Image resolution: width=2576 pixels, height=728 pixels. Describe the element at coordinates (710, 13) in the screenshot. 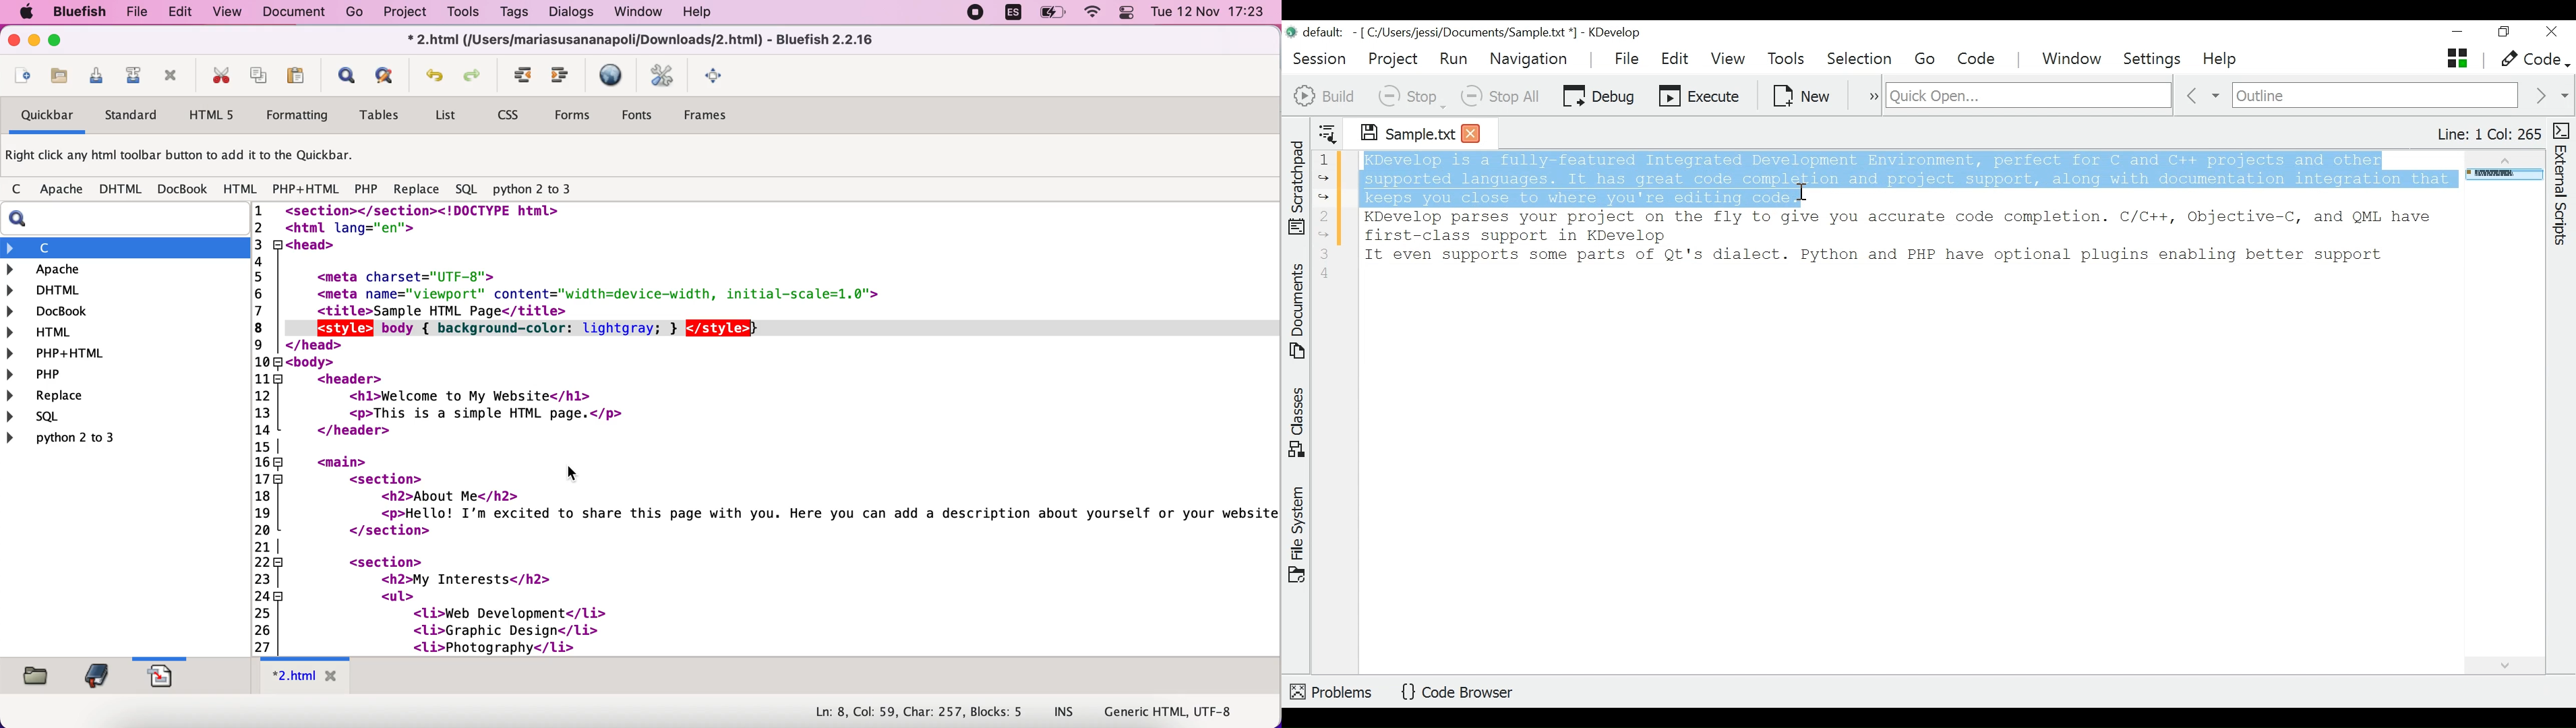

I see `help` at that location.